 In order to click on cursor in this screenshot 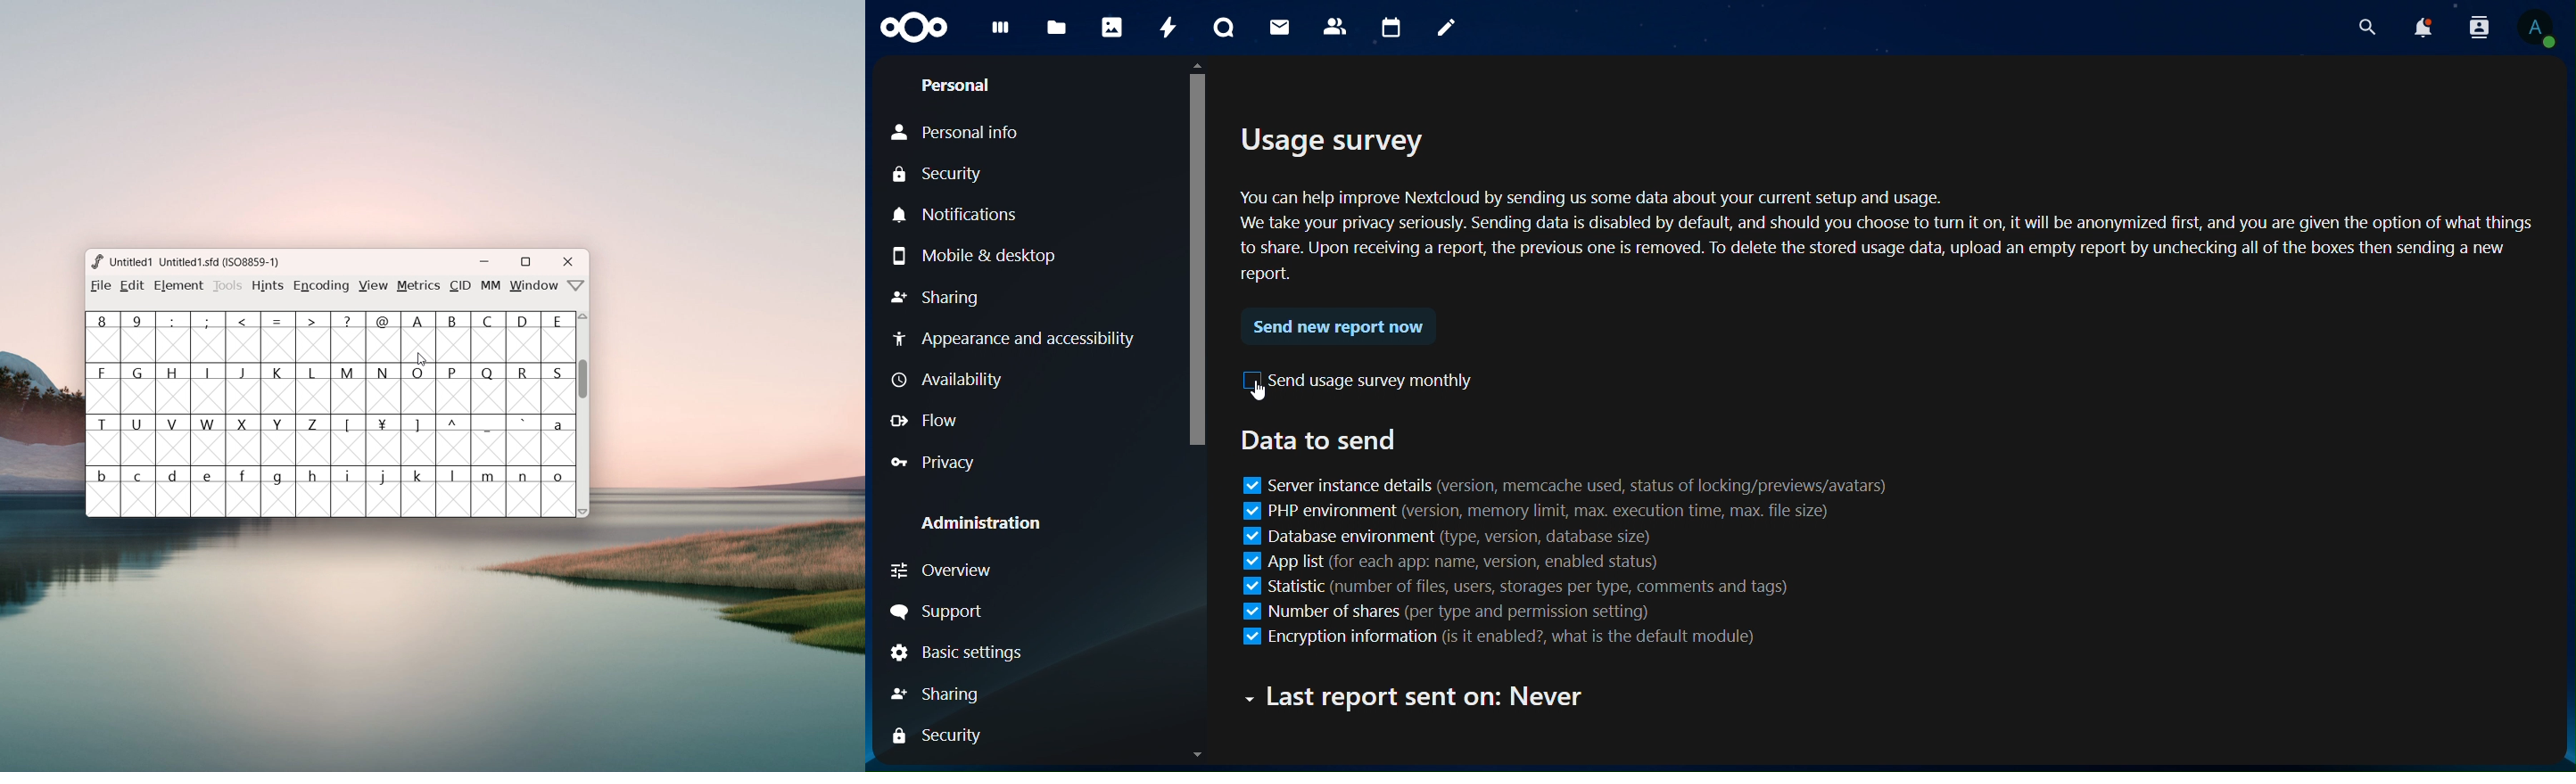, I will do `click(423, 361)`.